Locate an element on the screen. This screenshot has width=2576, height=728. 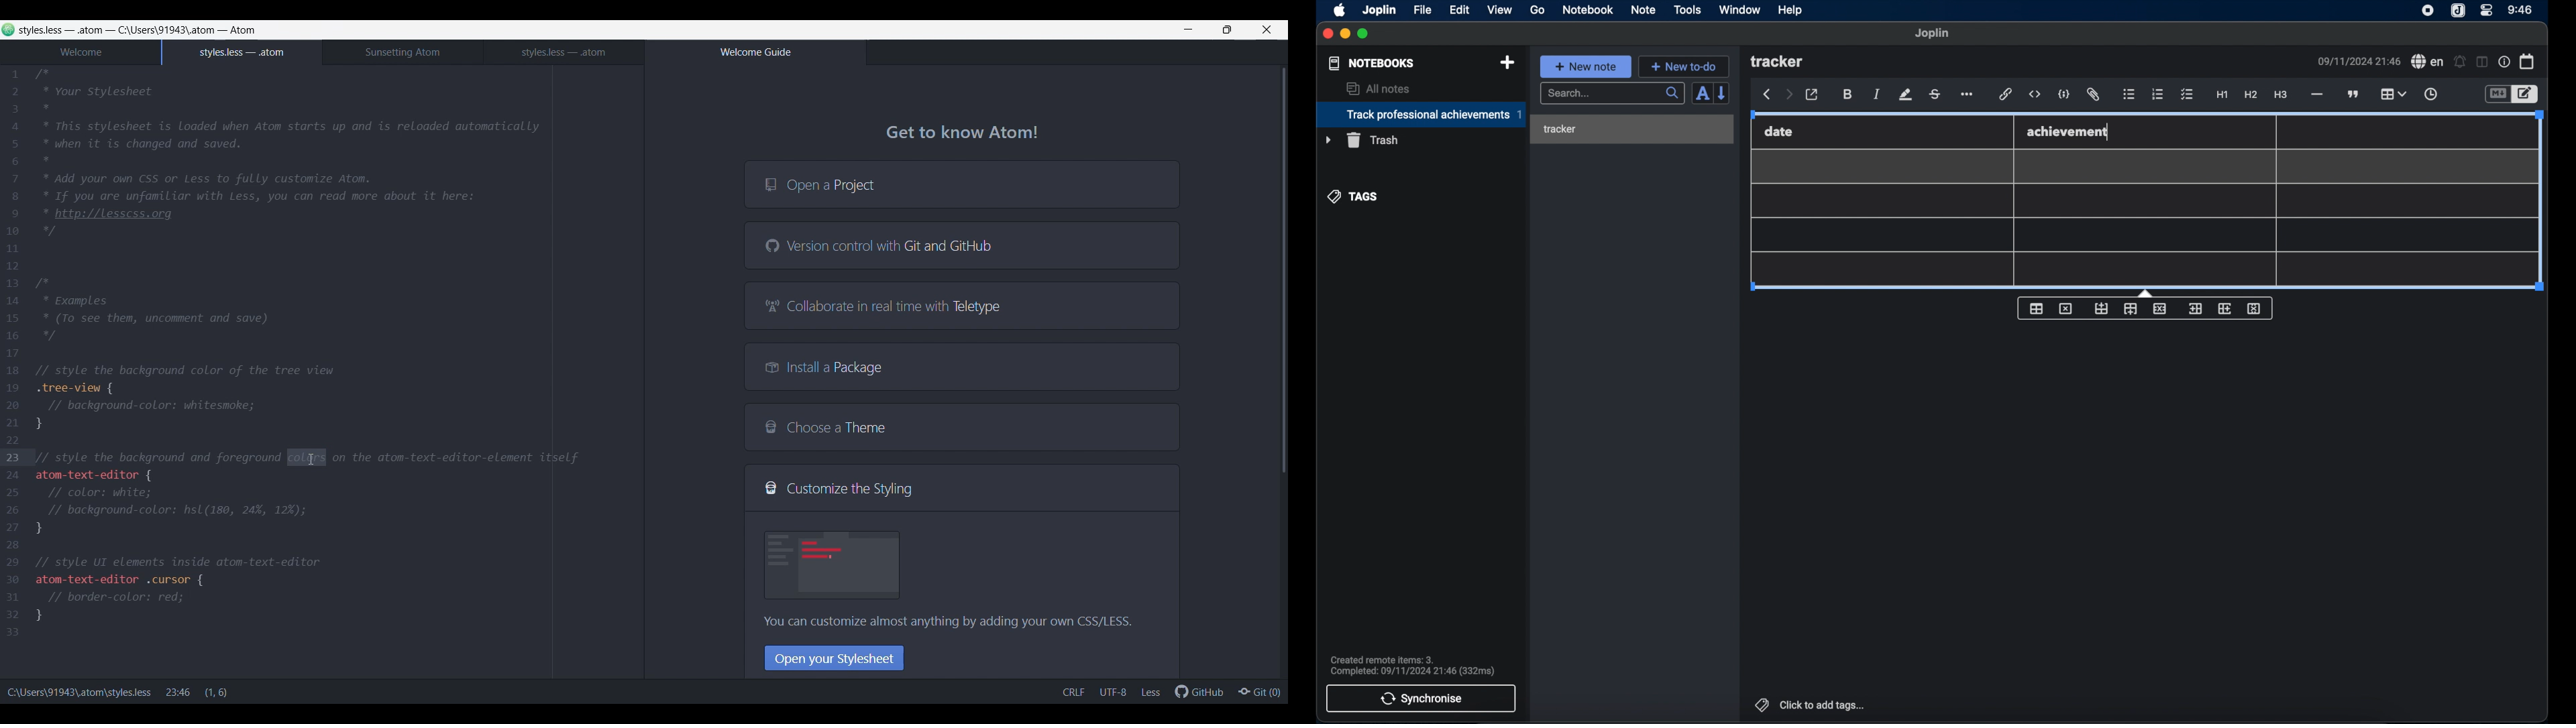
attach file is located at coordinates (2094, 95).